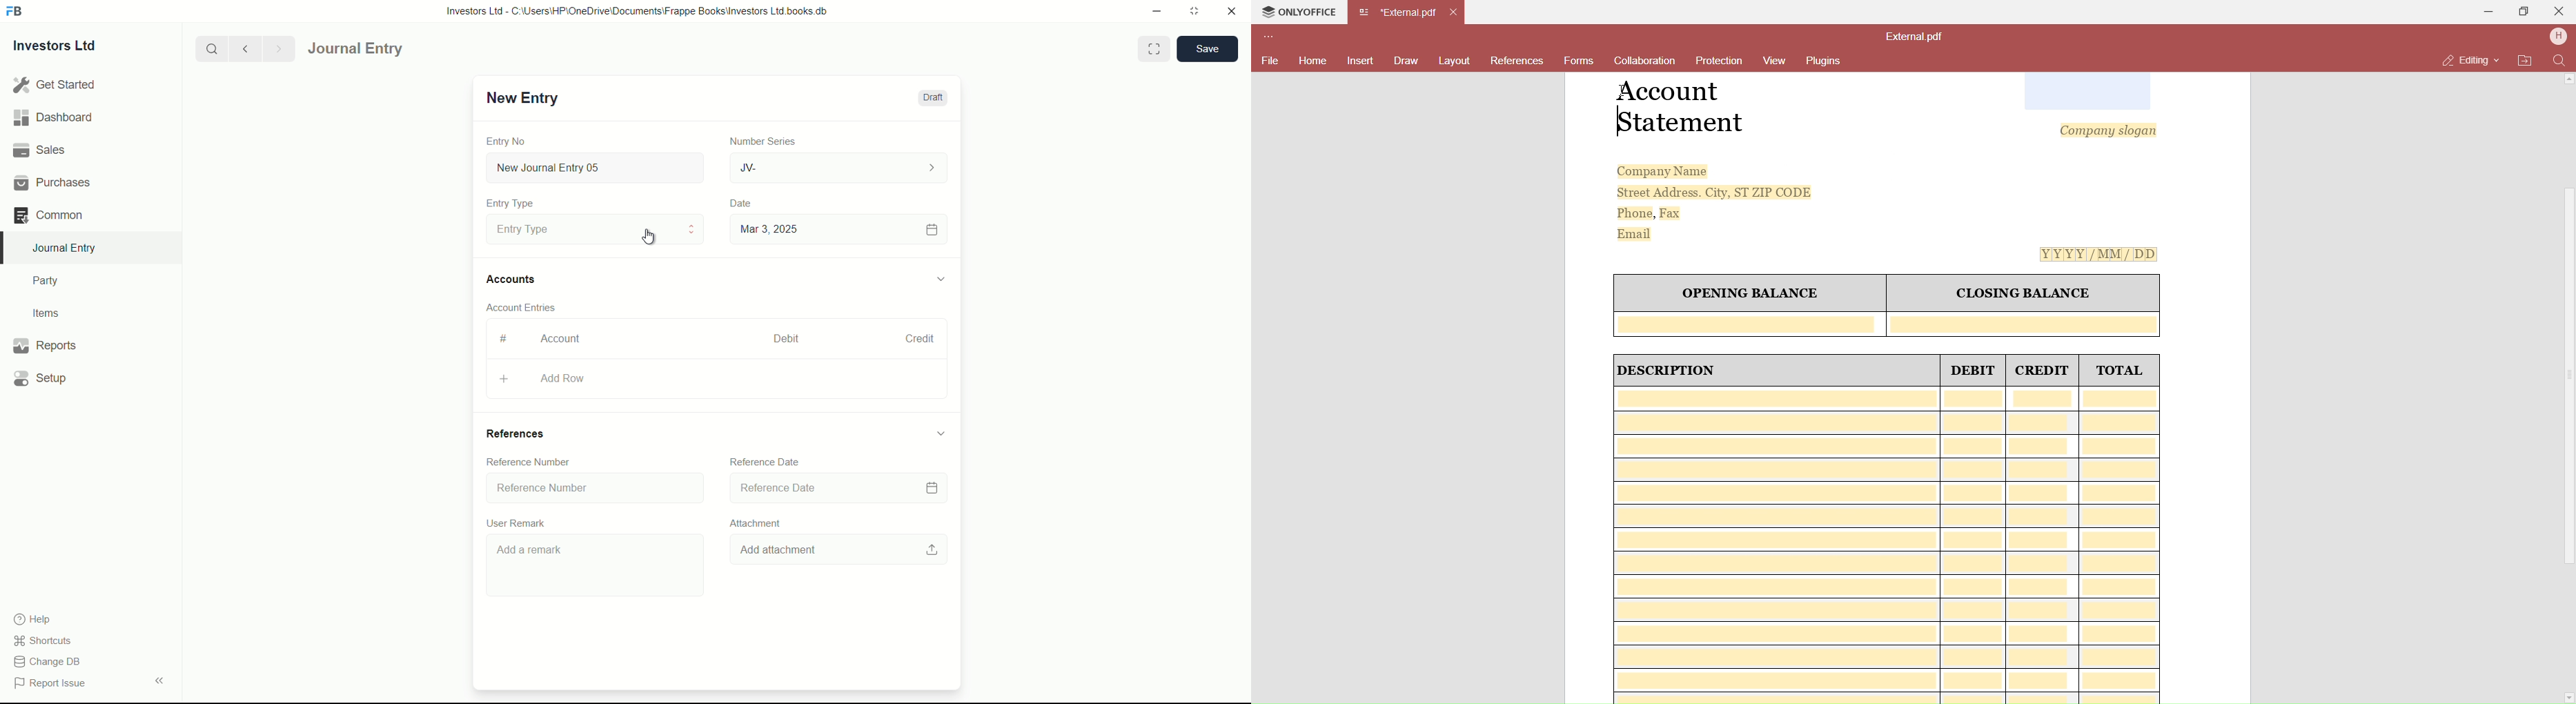  I want to click on cursor, so click(649, 240).